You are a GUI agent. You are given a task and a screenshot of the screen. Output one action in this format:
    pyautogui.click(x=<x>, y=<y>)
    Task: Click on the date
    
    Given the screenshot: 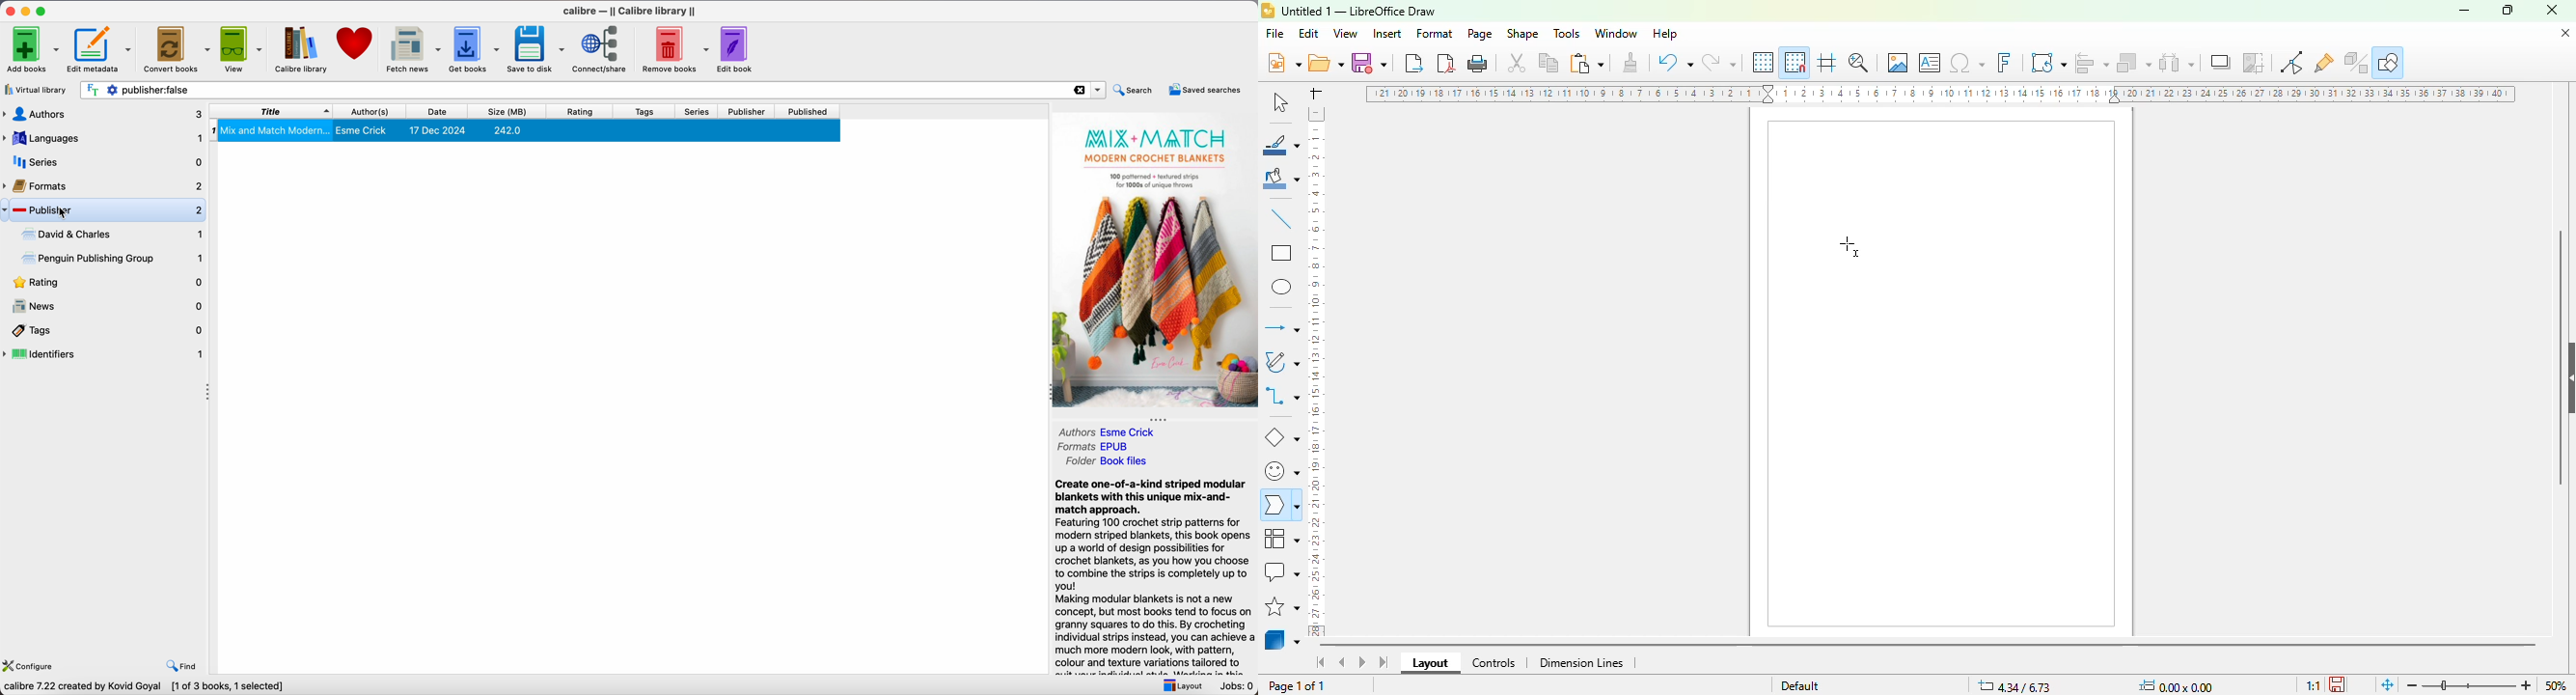 What is the action you would take?
    pyautogui.click(x=442, y=111)
    